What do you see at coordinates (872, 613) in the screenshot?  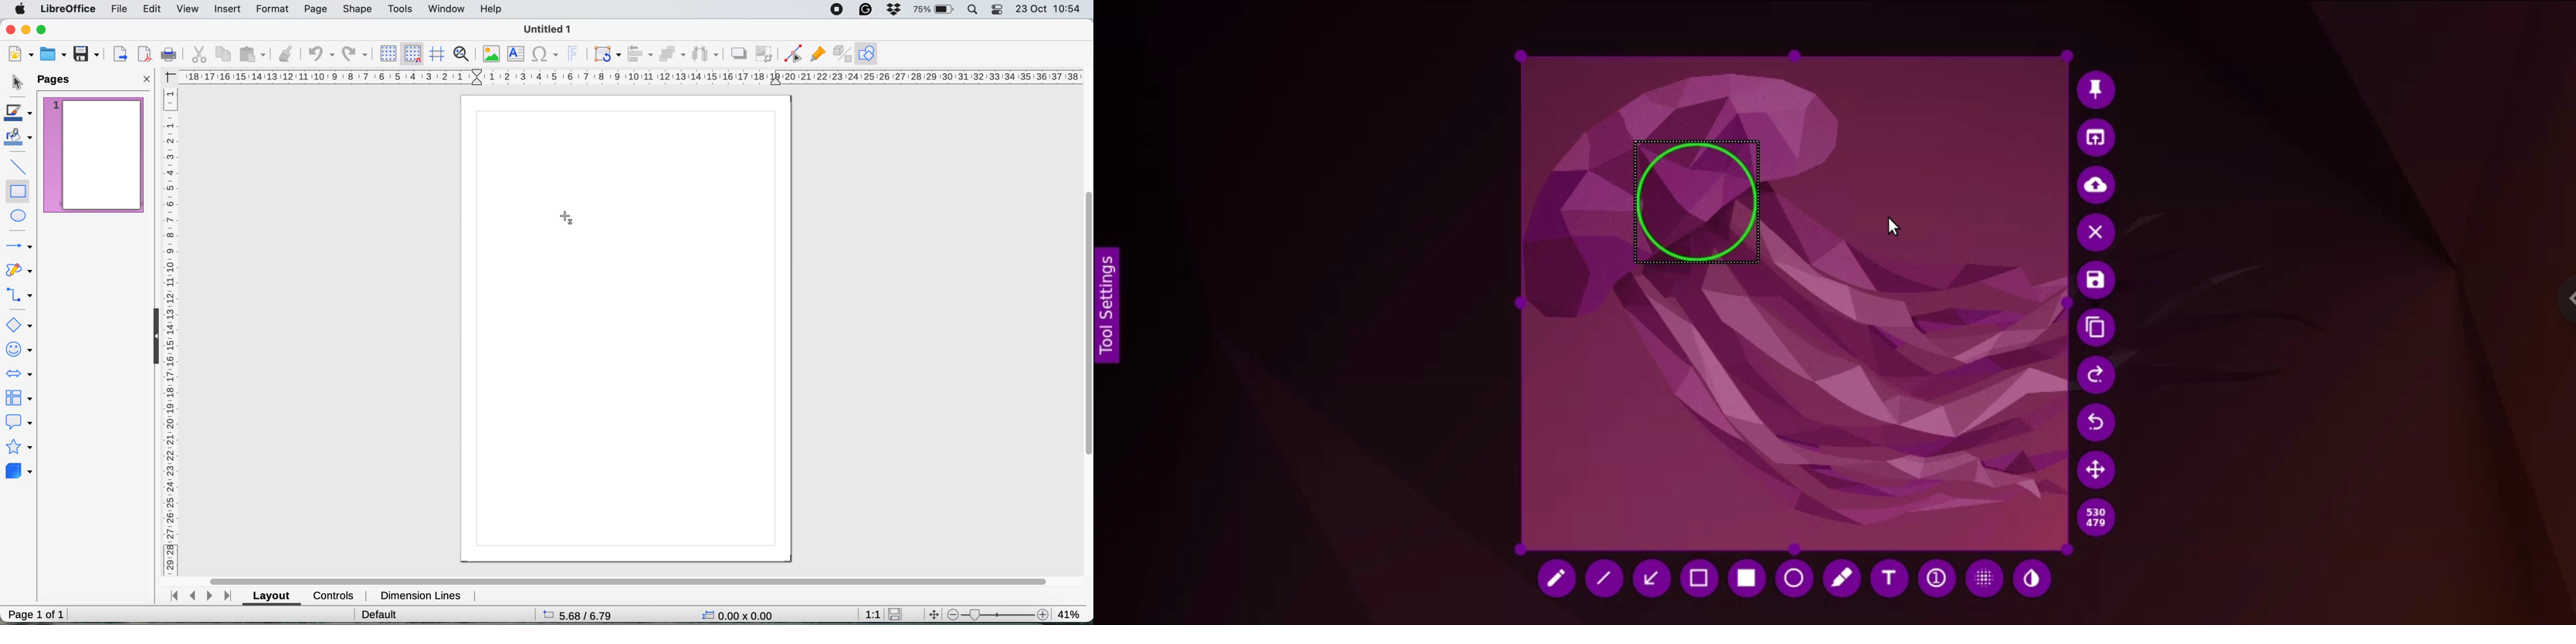 I see `1:1` at bounding box center [872, 613].